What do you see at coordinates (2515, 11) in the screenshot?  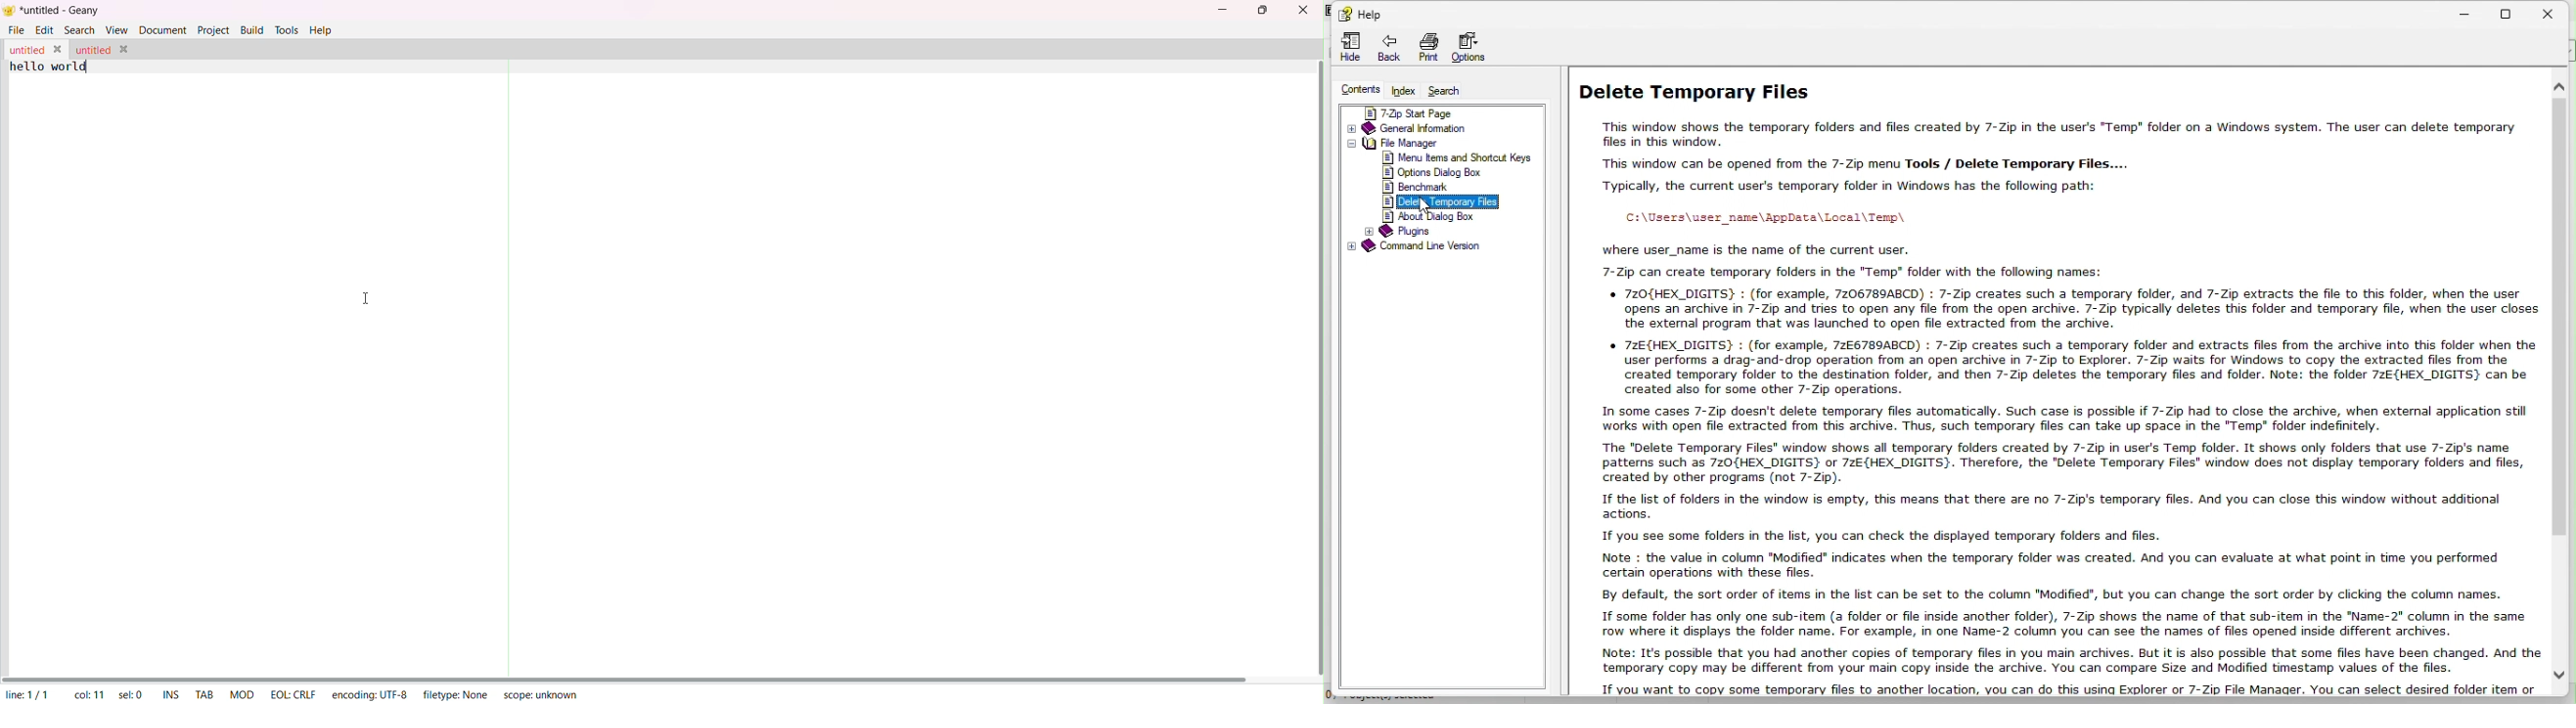 I see `restore` at bounding box center [2515, 11].